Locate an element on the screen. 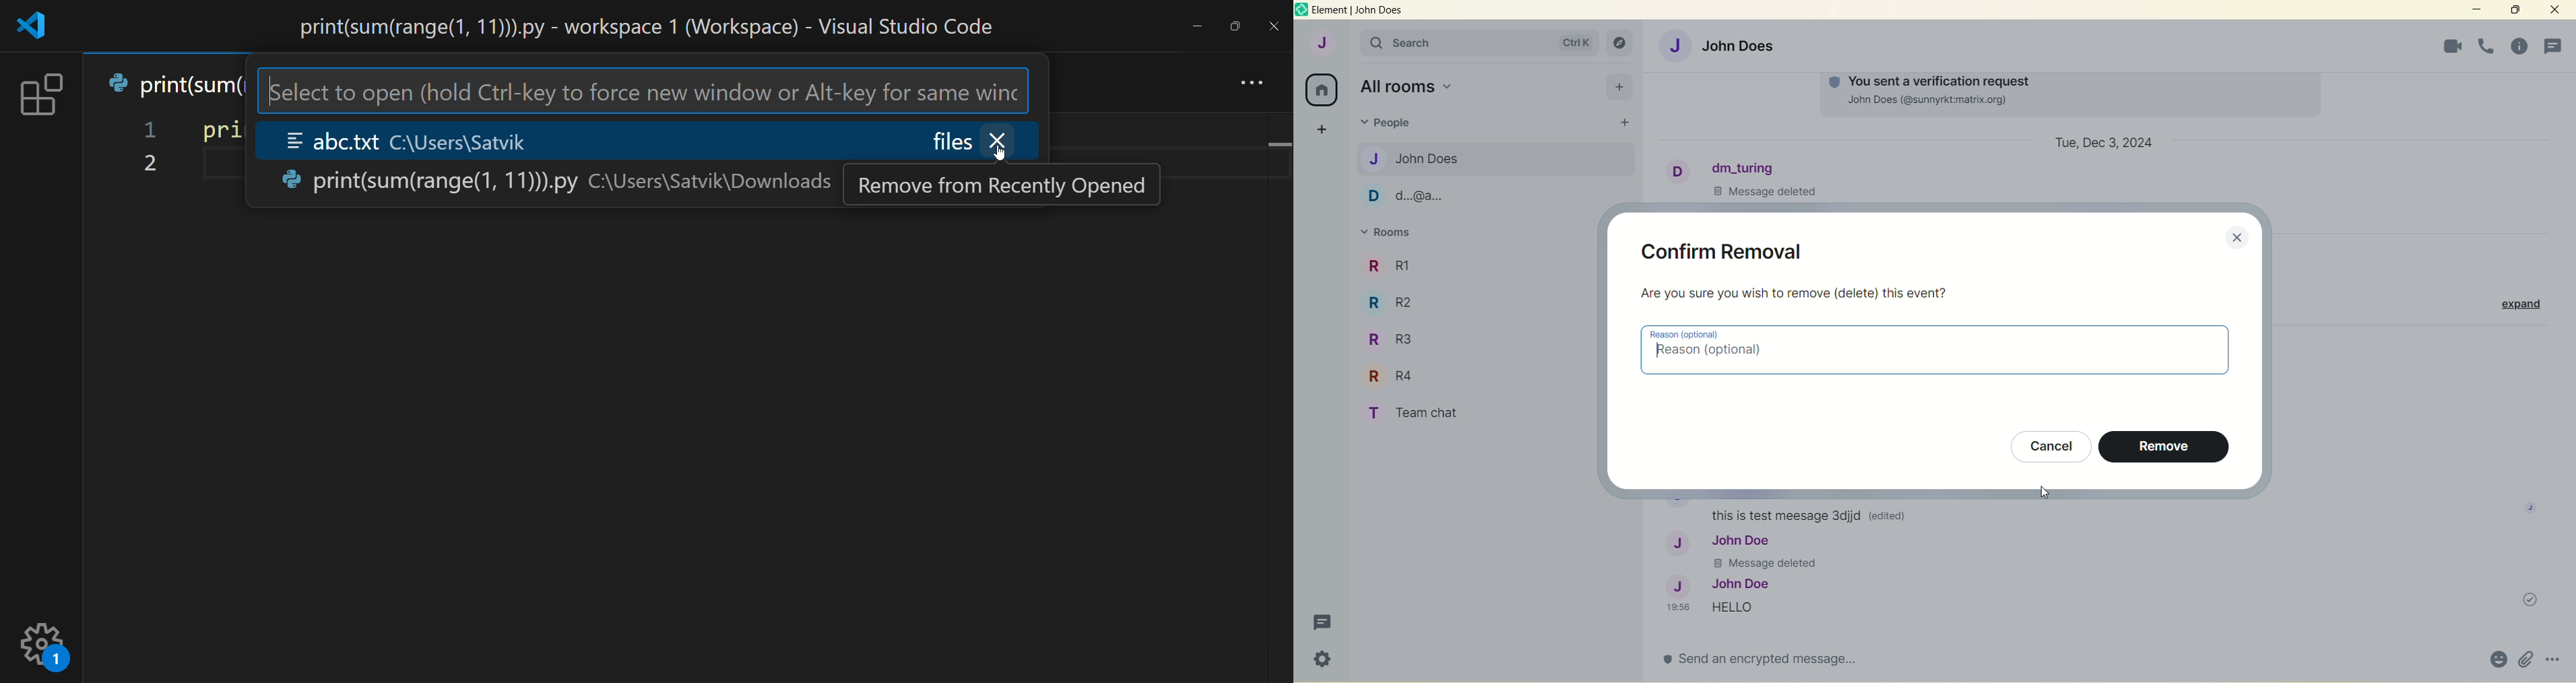 The height and width of the screenshot is (700, 2576). Message Deleted is located at coordinates (1772, 191).